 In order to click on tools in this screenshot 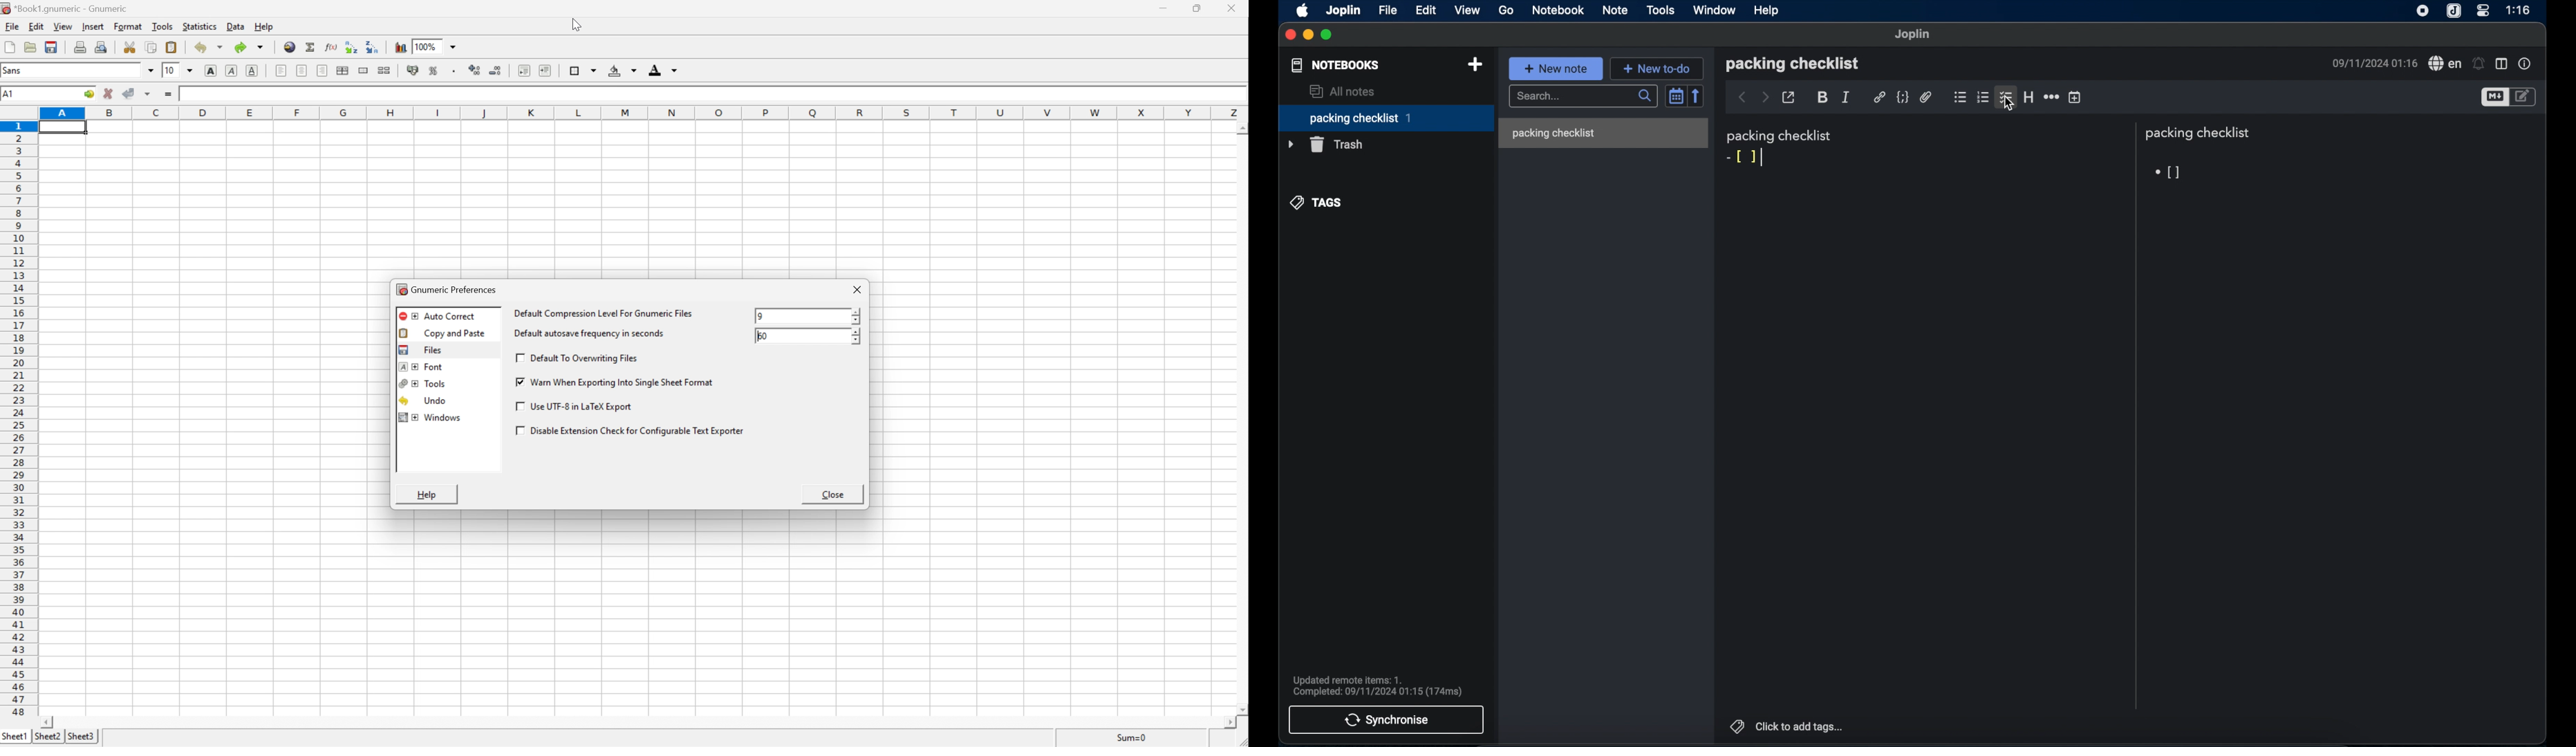, I will do `click(1661, 10)`.